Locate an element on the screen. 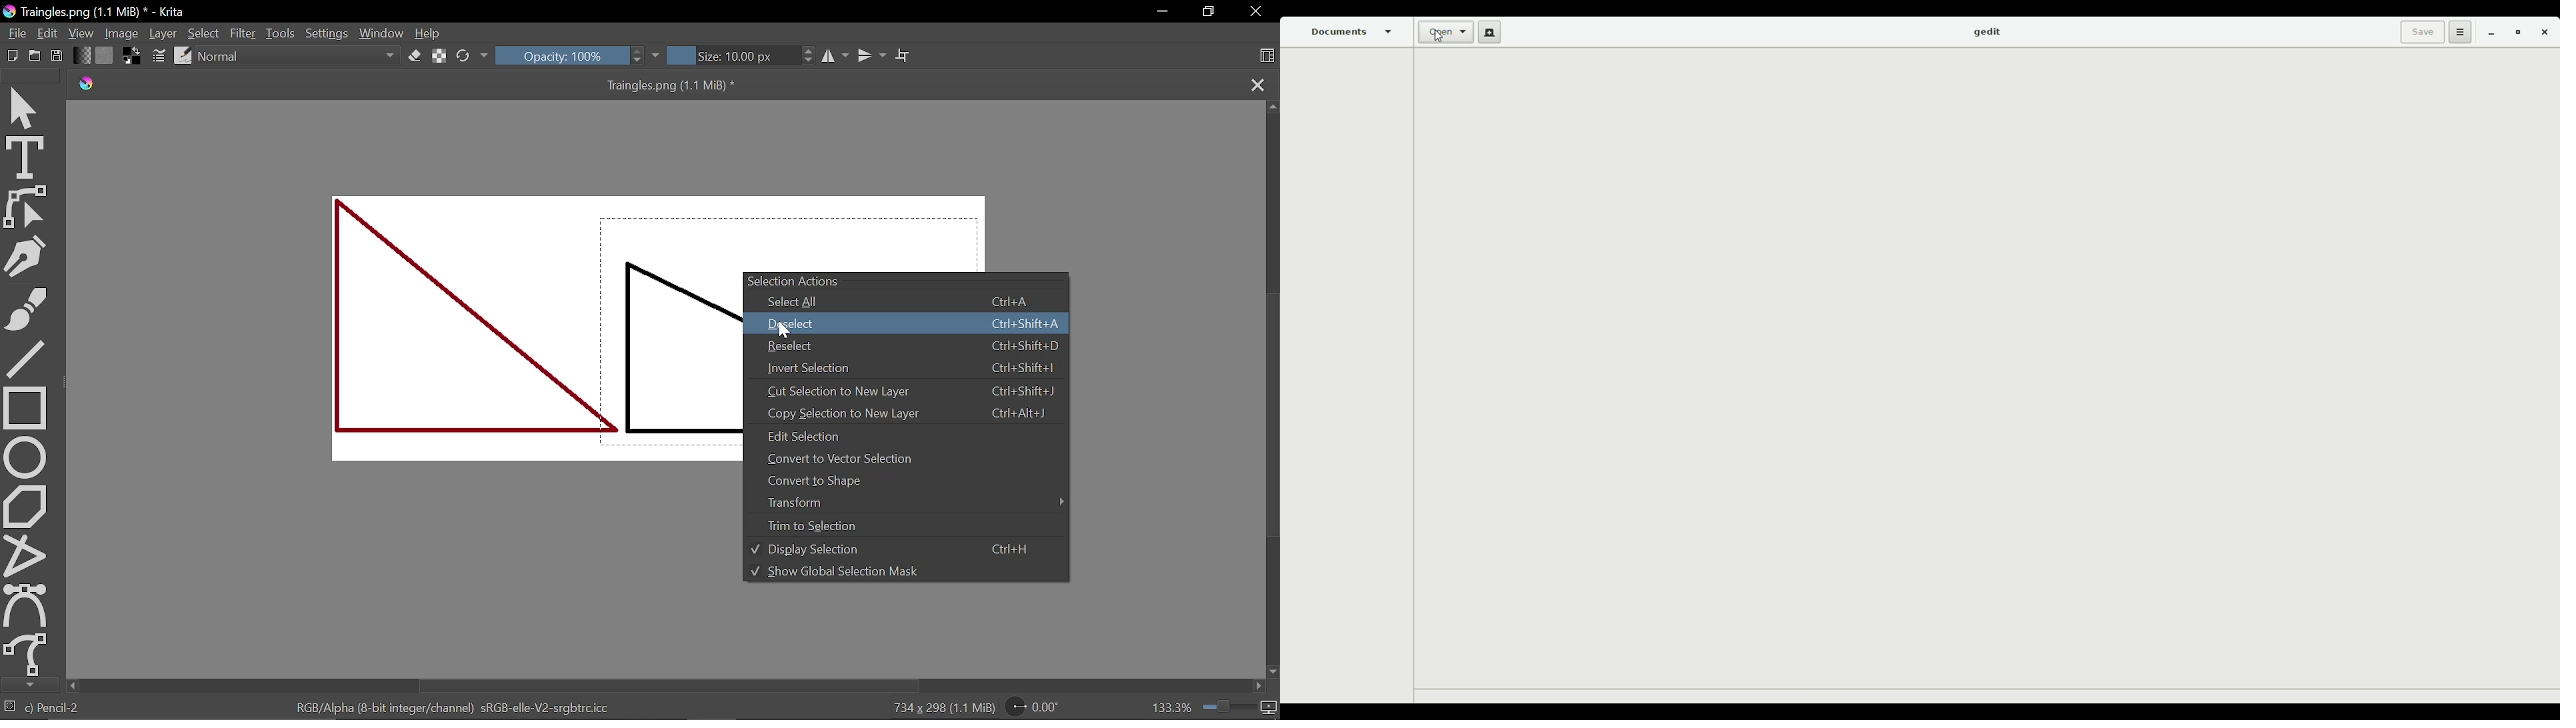  Settings is located at coordinates (327, 31).